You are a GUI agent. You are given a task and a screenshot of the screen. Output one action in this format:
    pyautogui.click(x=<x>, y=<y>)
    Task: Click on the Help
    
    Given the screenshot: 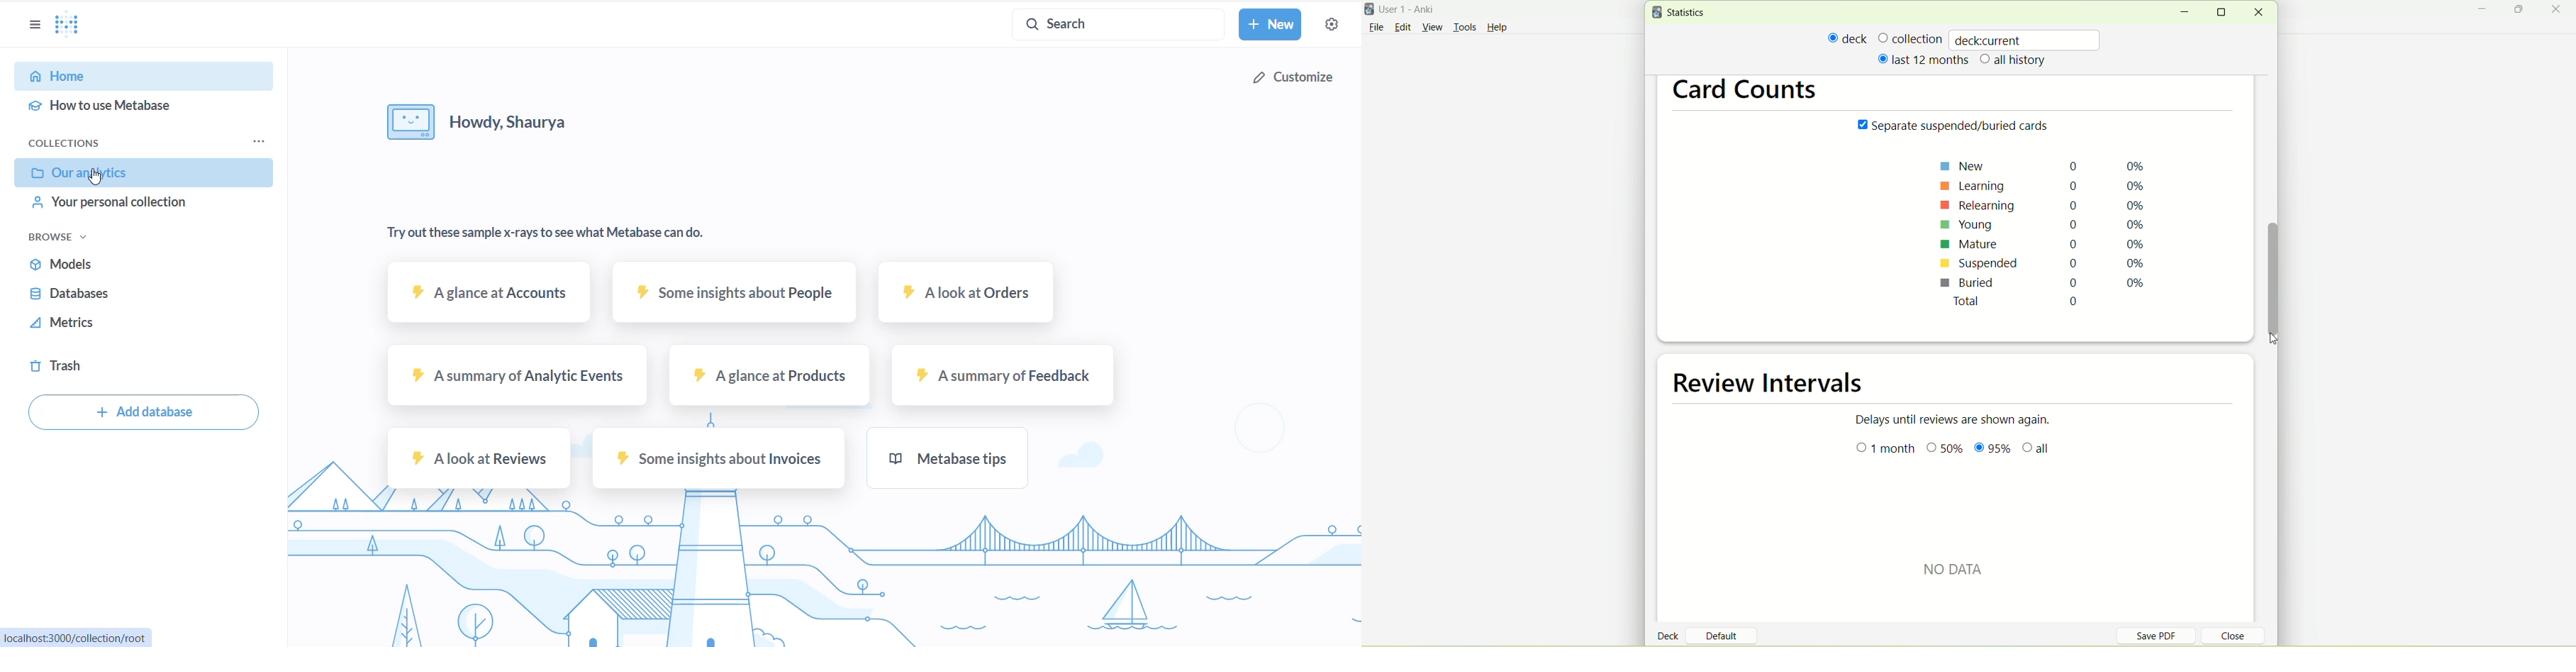 What is the action you would take?
    pyautogui.click(x=1497, y=29)
    